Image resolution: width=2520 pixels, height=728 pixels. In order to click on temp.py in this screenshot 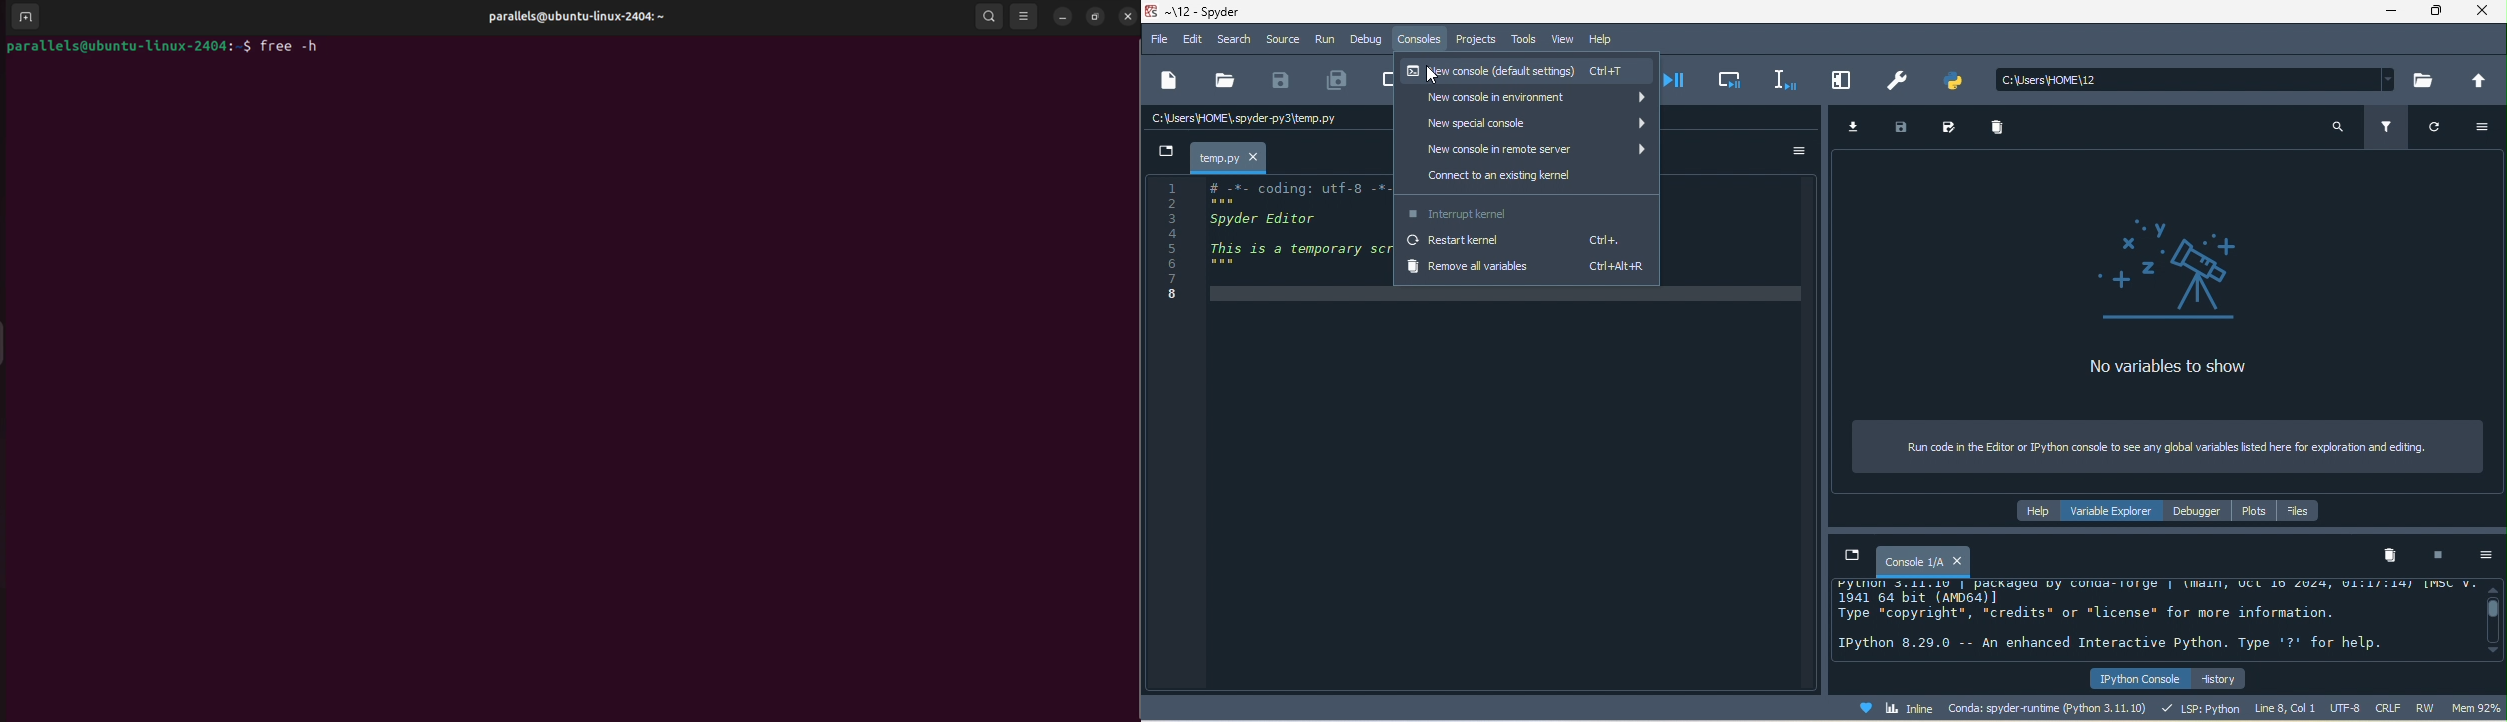, I will do `click(1229, 158)`.